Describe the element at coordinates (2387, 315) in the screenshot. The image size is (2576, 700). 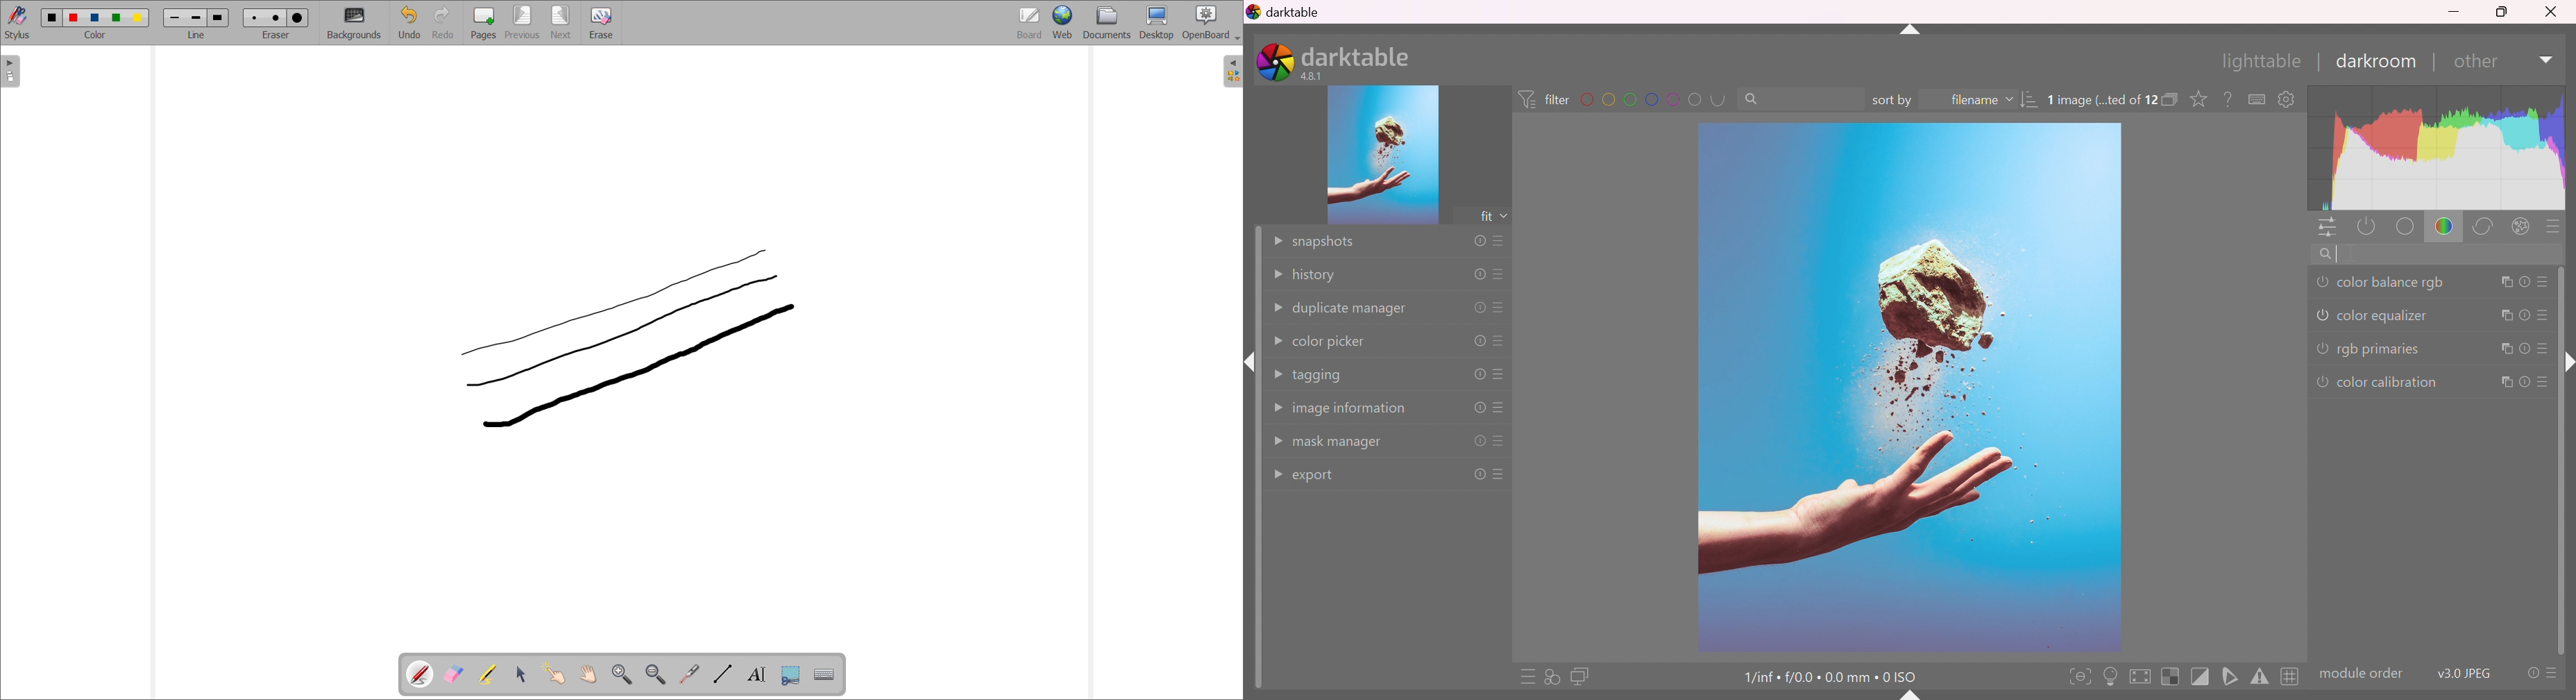
I see `color equilizer` at that location.